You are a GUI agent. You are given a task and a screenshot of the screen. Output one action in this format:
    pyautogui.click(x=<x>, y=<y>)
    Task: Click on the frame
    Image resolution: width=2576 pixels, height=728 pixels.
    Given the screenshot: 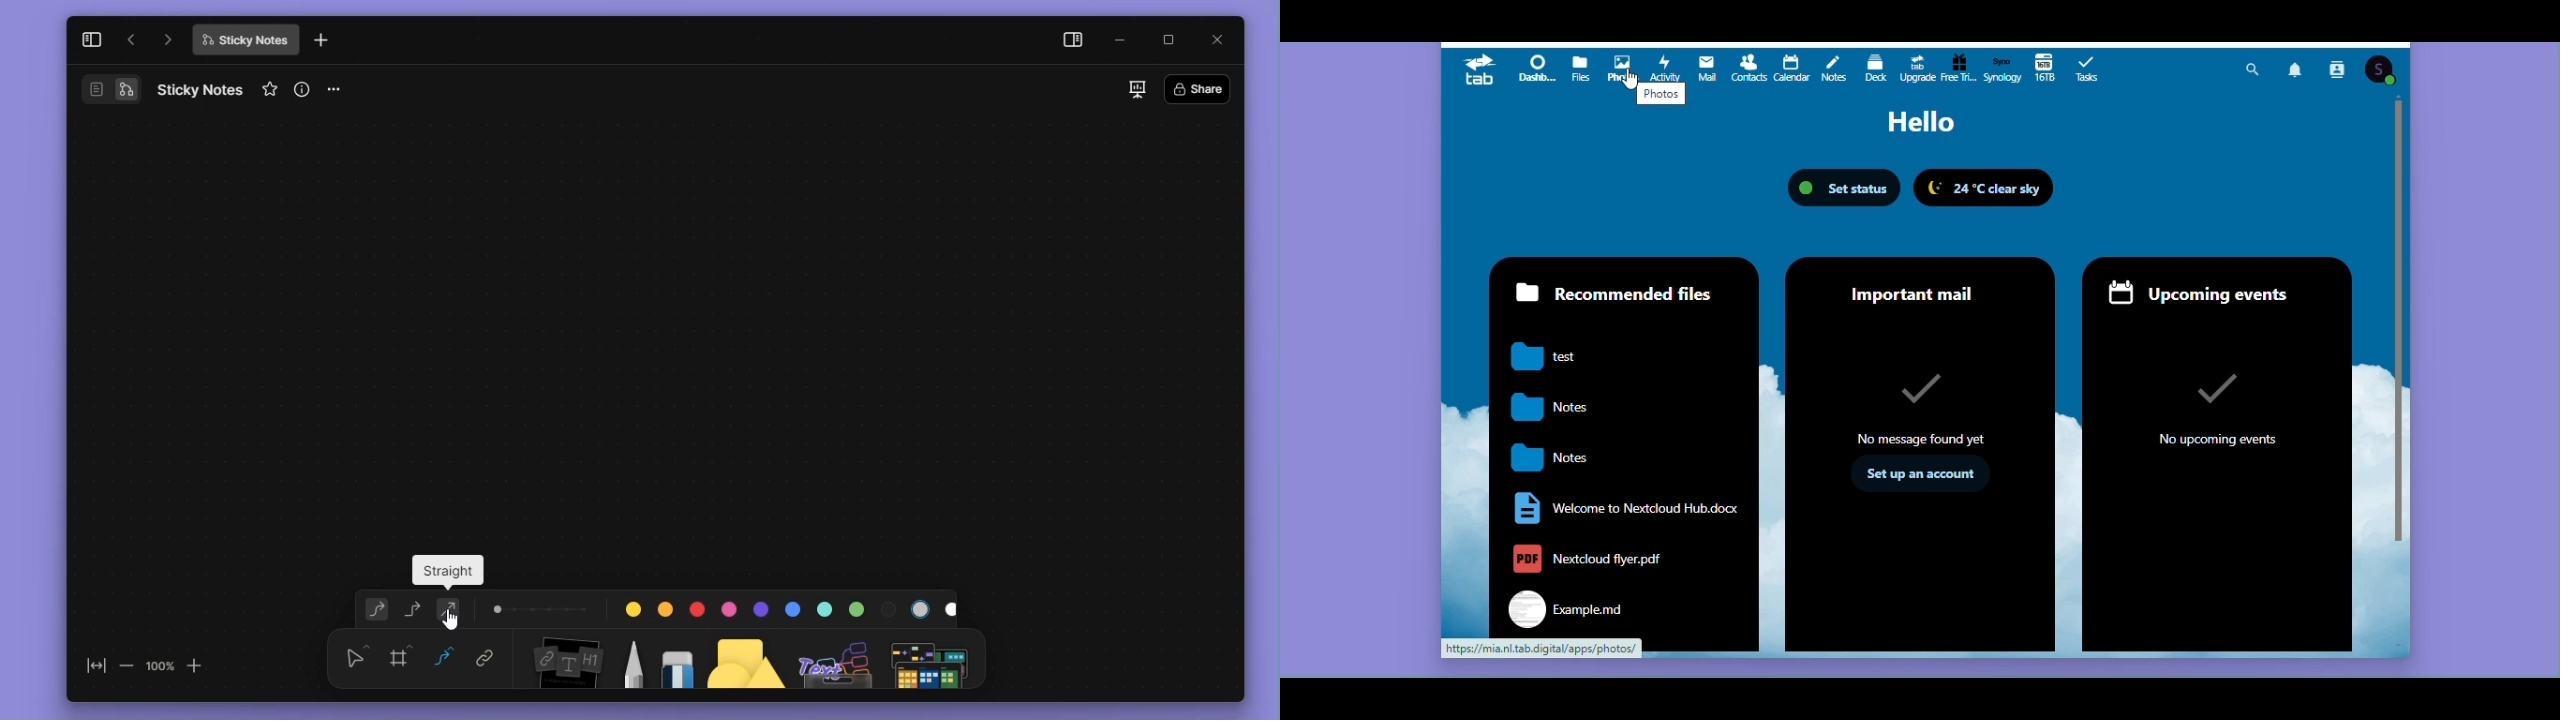 What is the action you would take?
    pyautogui.click(x=403, y=656)
    